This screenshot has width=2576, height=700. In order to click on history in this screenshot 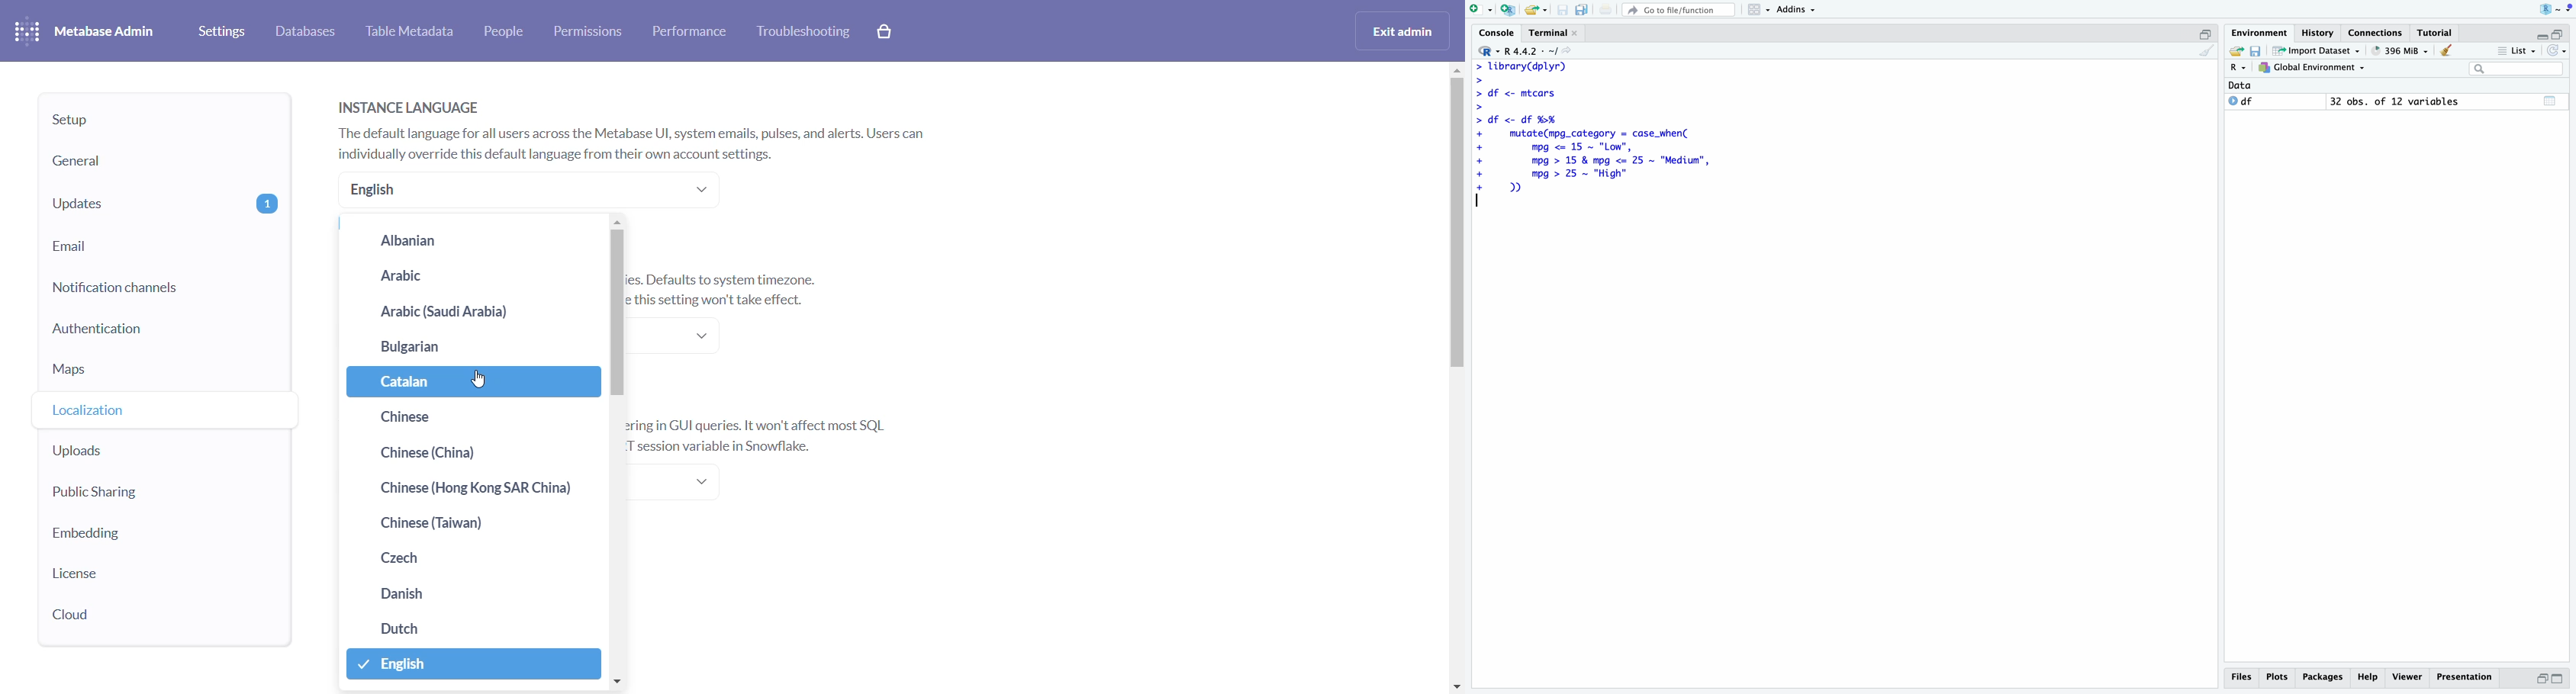, I will do `click(2319, 33)`.